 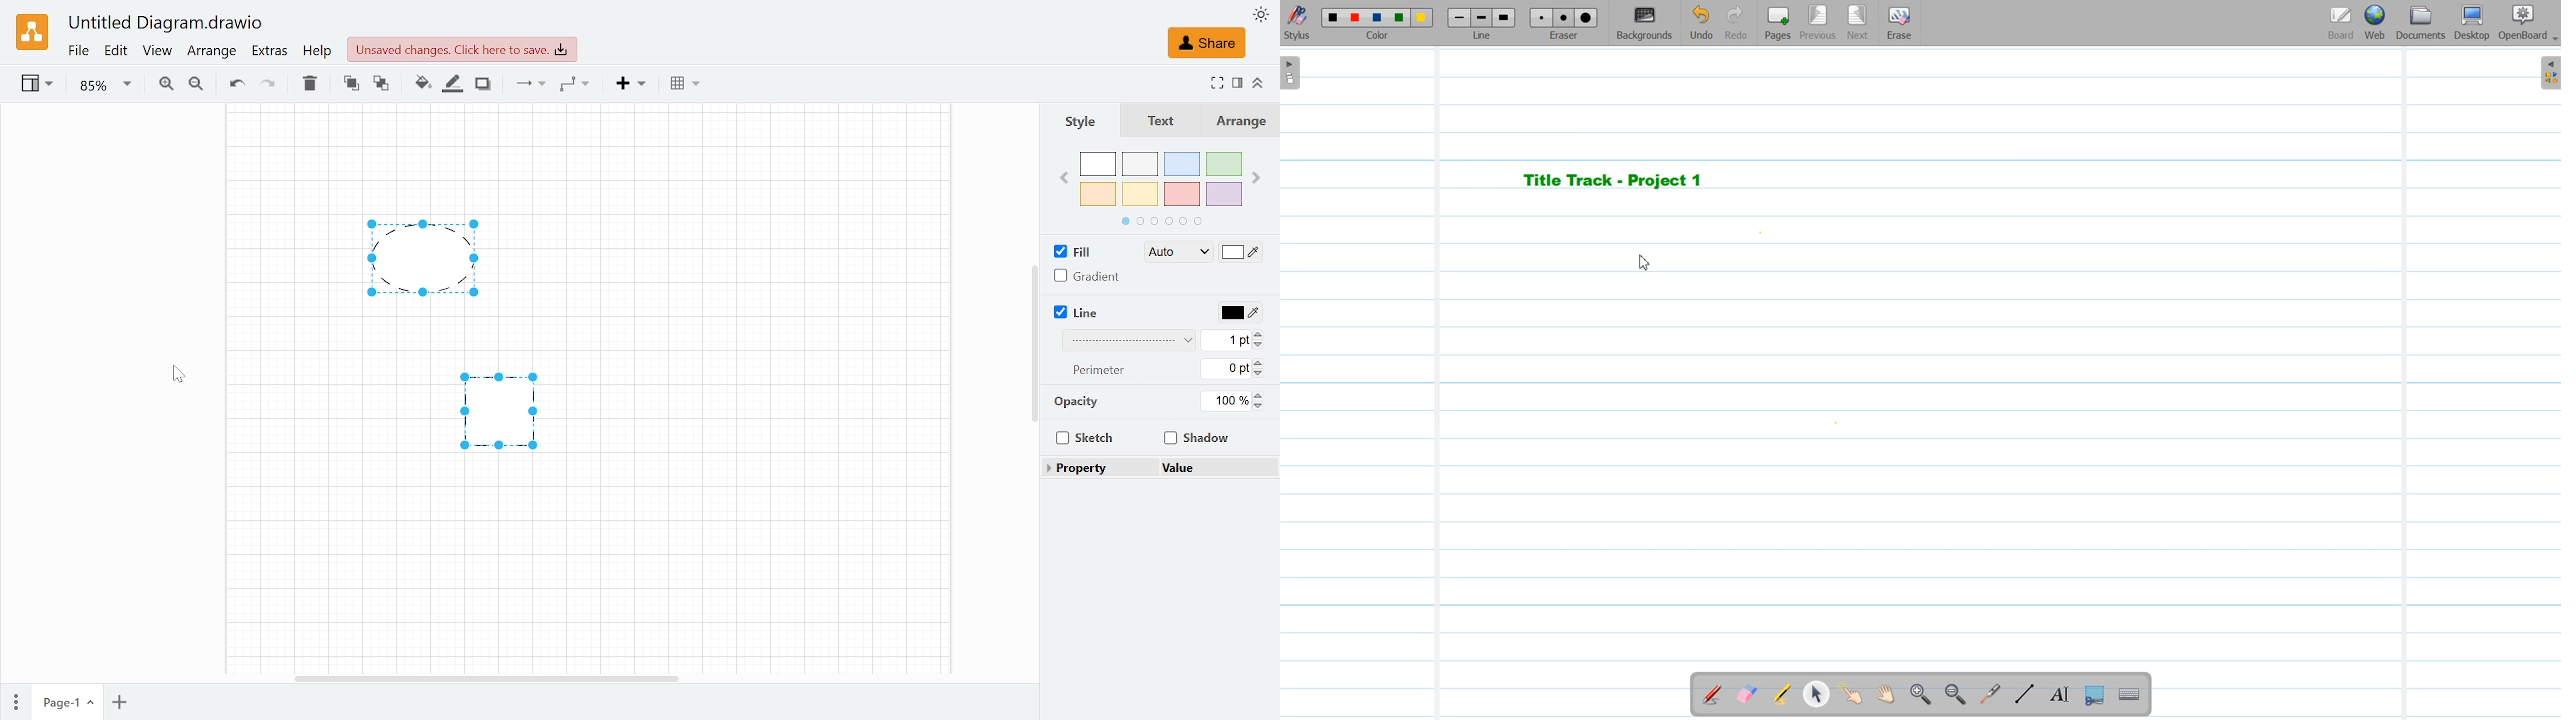 What do you see at coordinates (1062, 177) in the screenshot?
I see `Previous` at bounding box center [1062, 177].